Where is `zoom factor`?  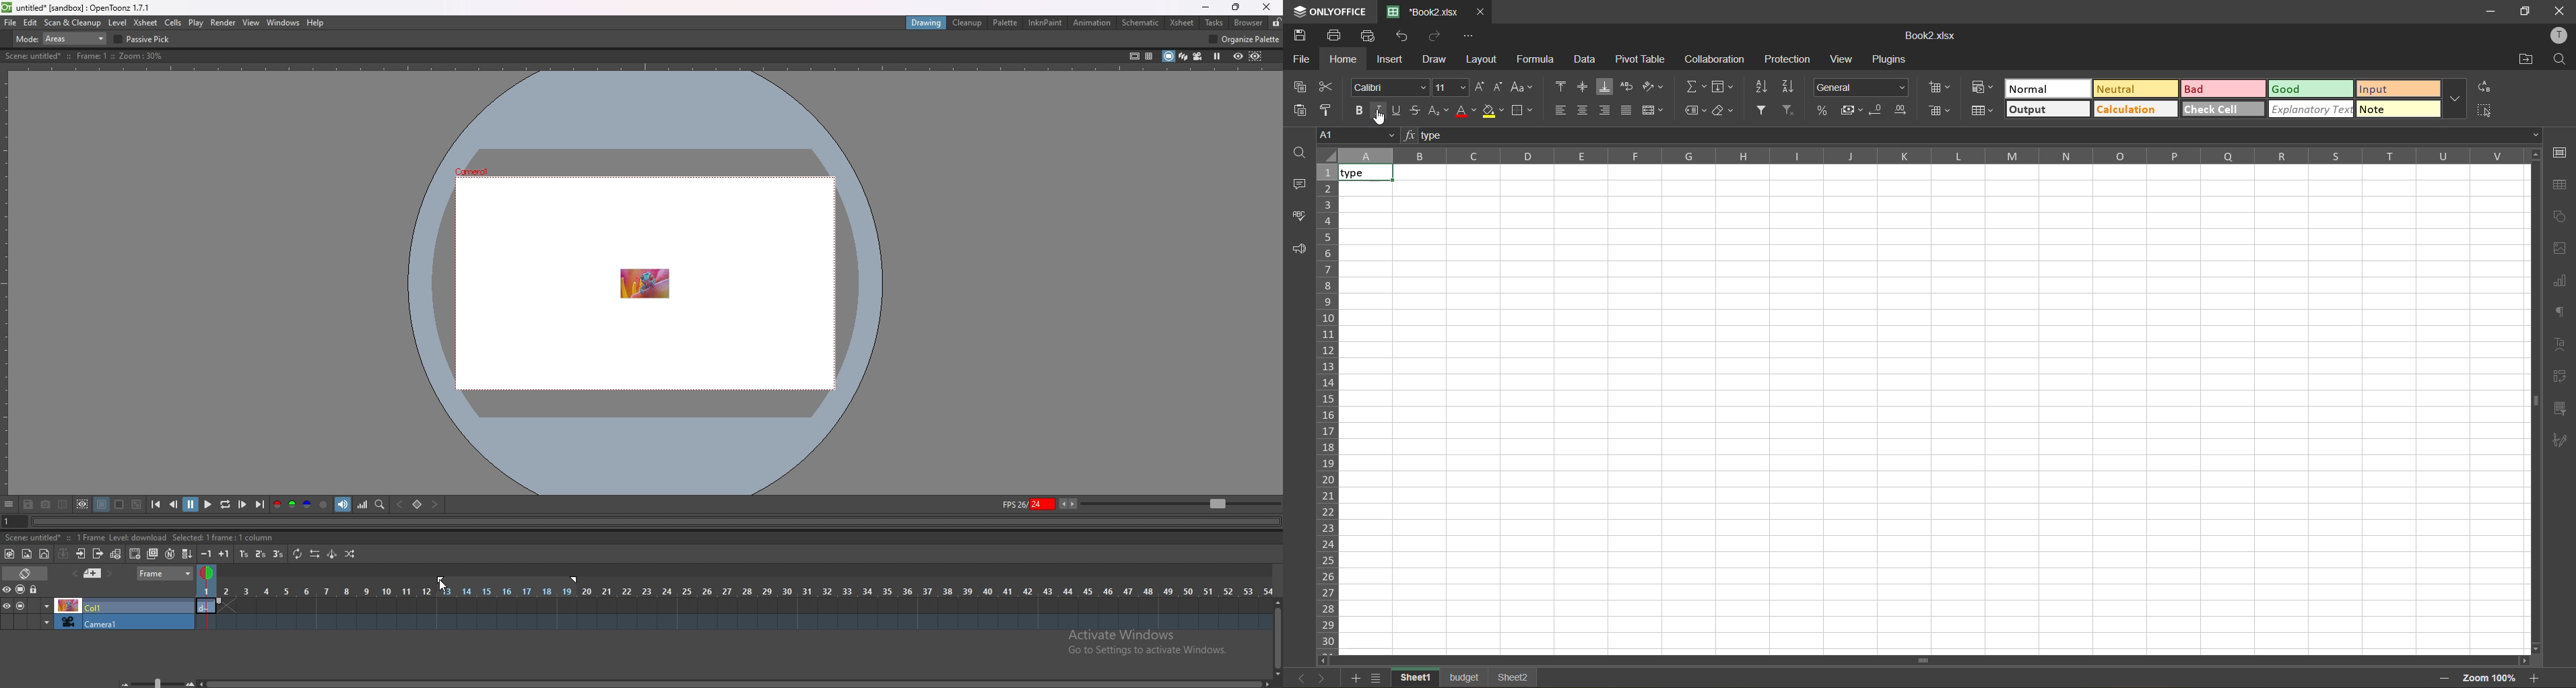
zoom factor is located at coordinates (2488, 679).